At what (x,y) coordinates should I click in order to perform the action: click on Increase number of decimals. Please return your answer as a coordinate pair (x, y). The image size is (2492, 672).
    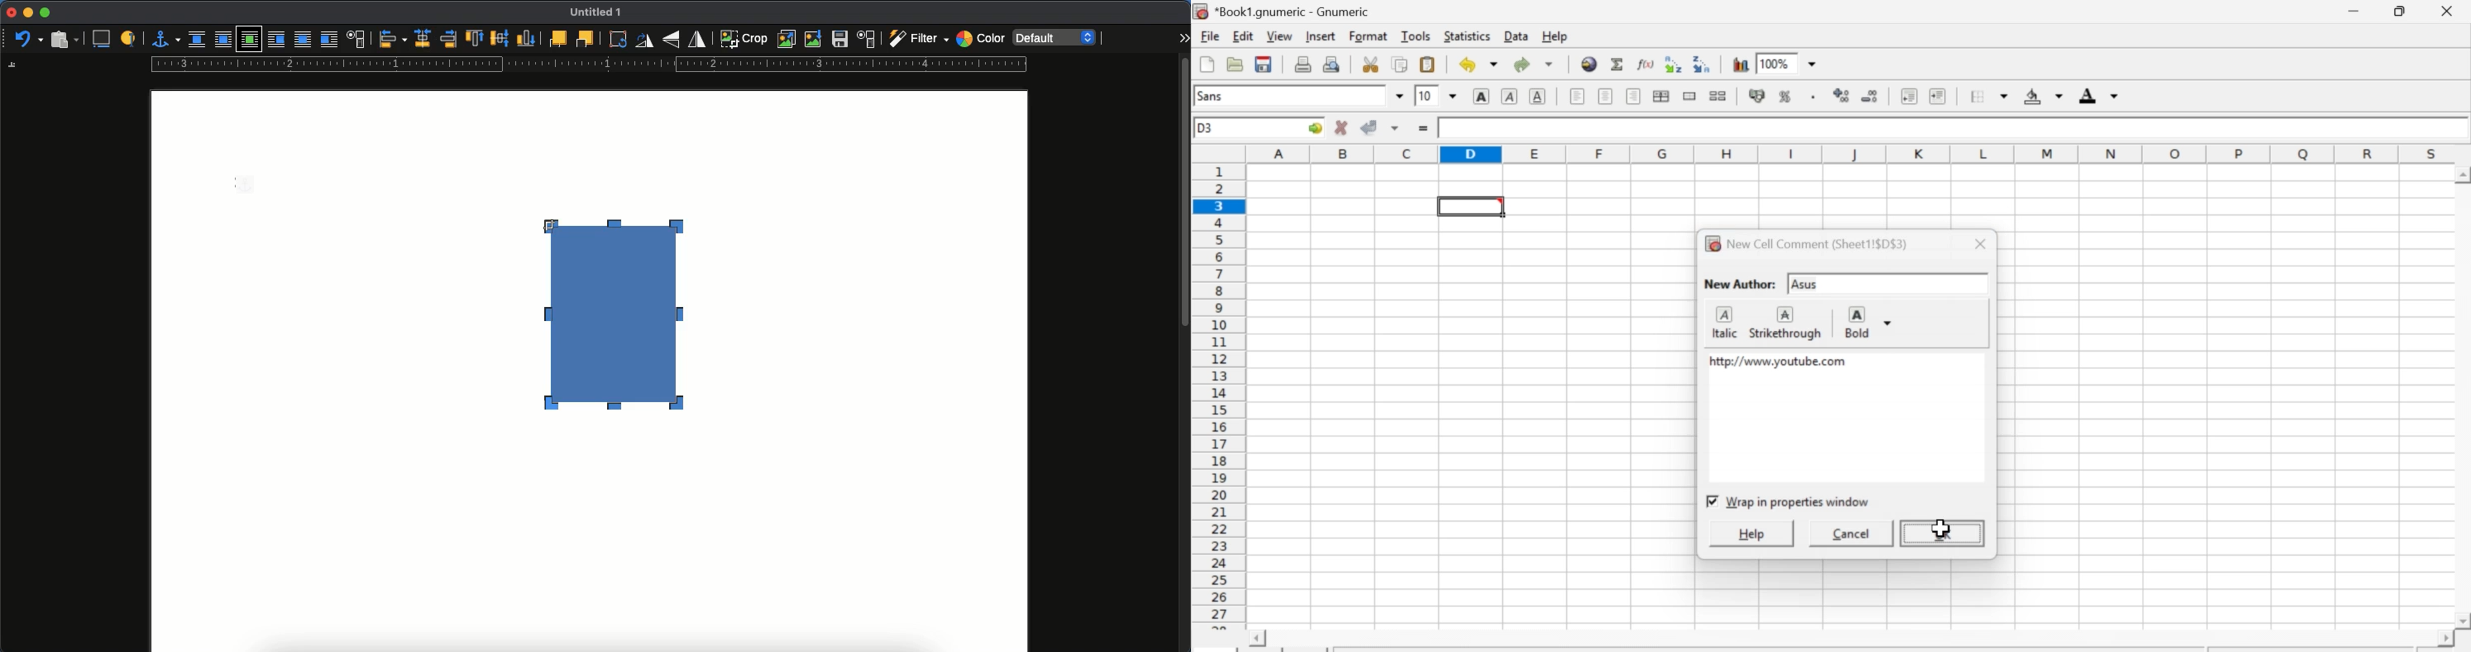
    Looking at the image, I should click on (1842, 95).